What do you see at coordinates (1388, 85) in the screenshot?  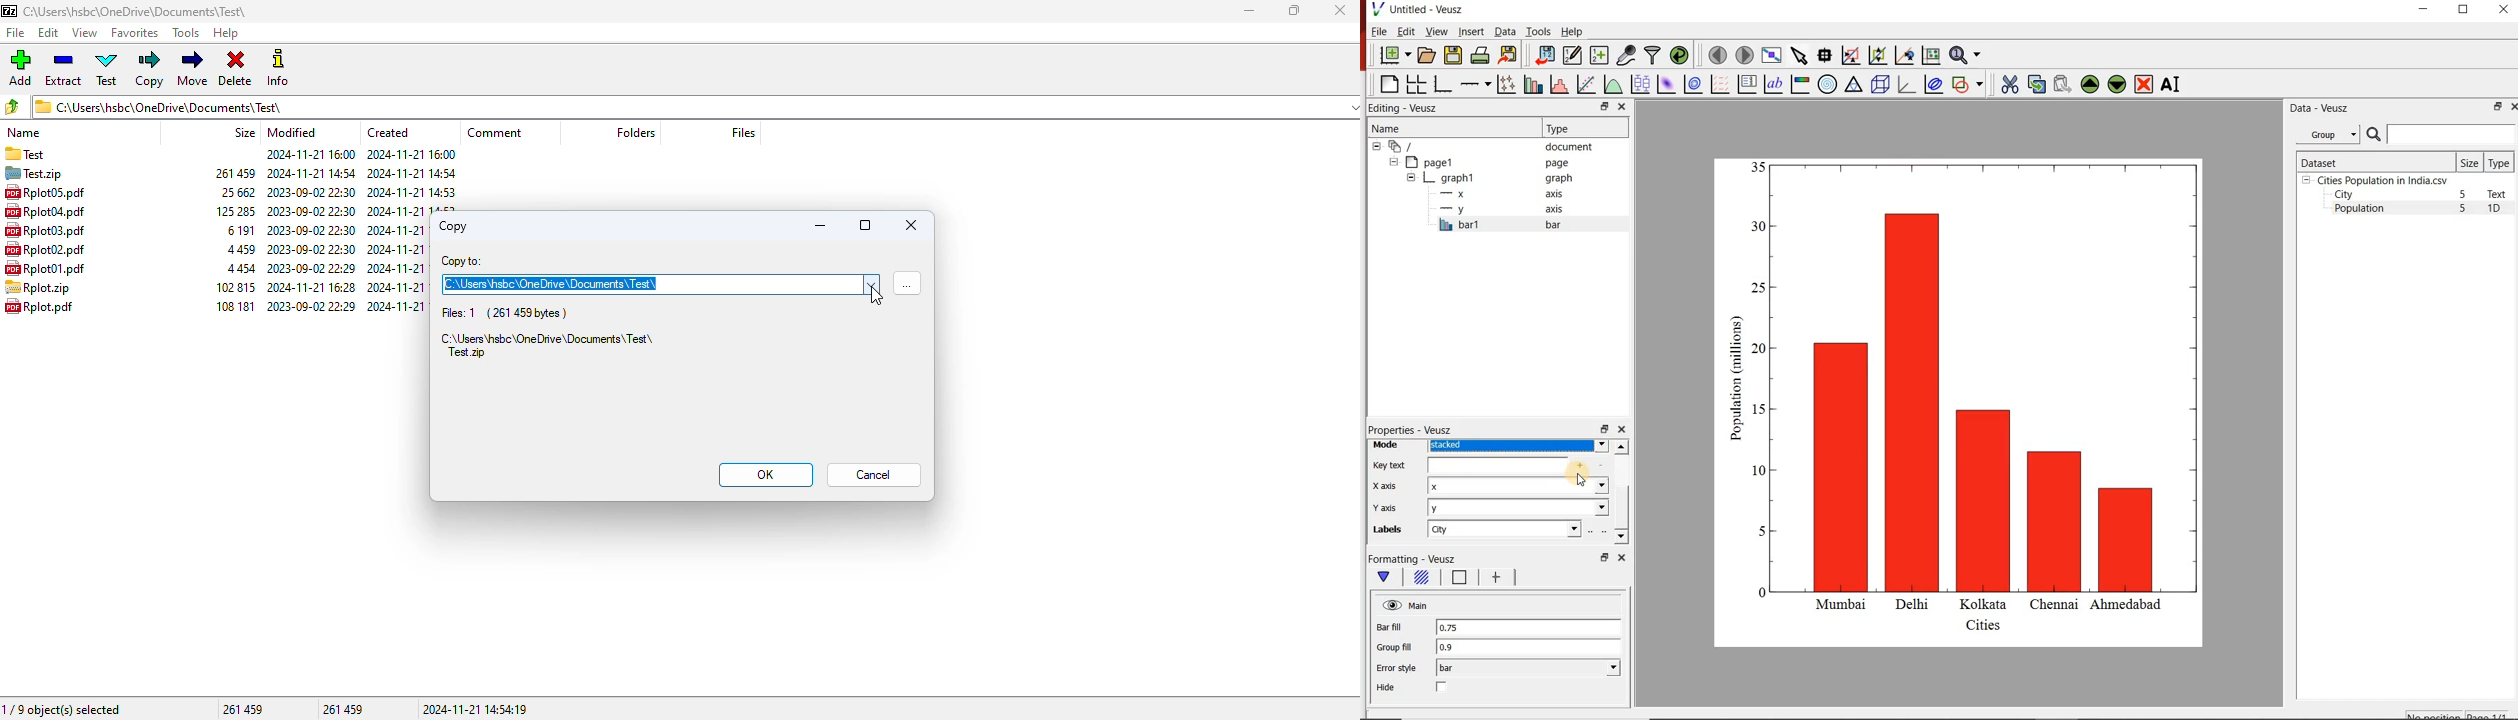 I see `blank page` at bounding box center [1388, 85].